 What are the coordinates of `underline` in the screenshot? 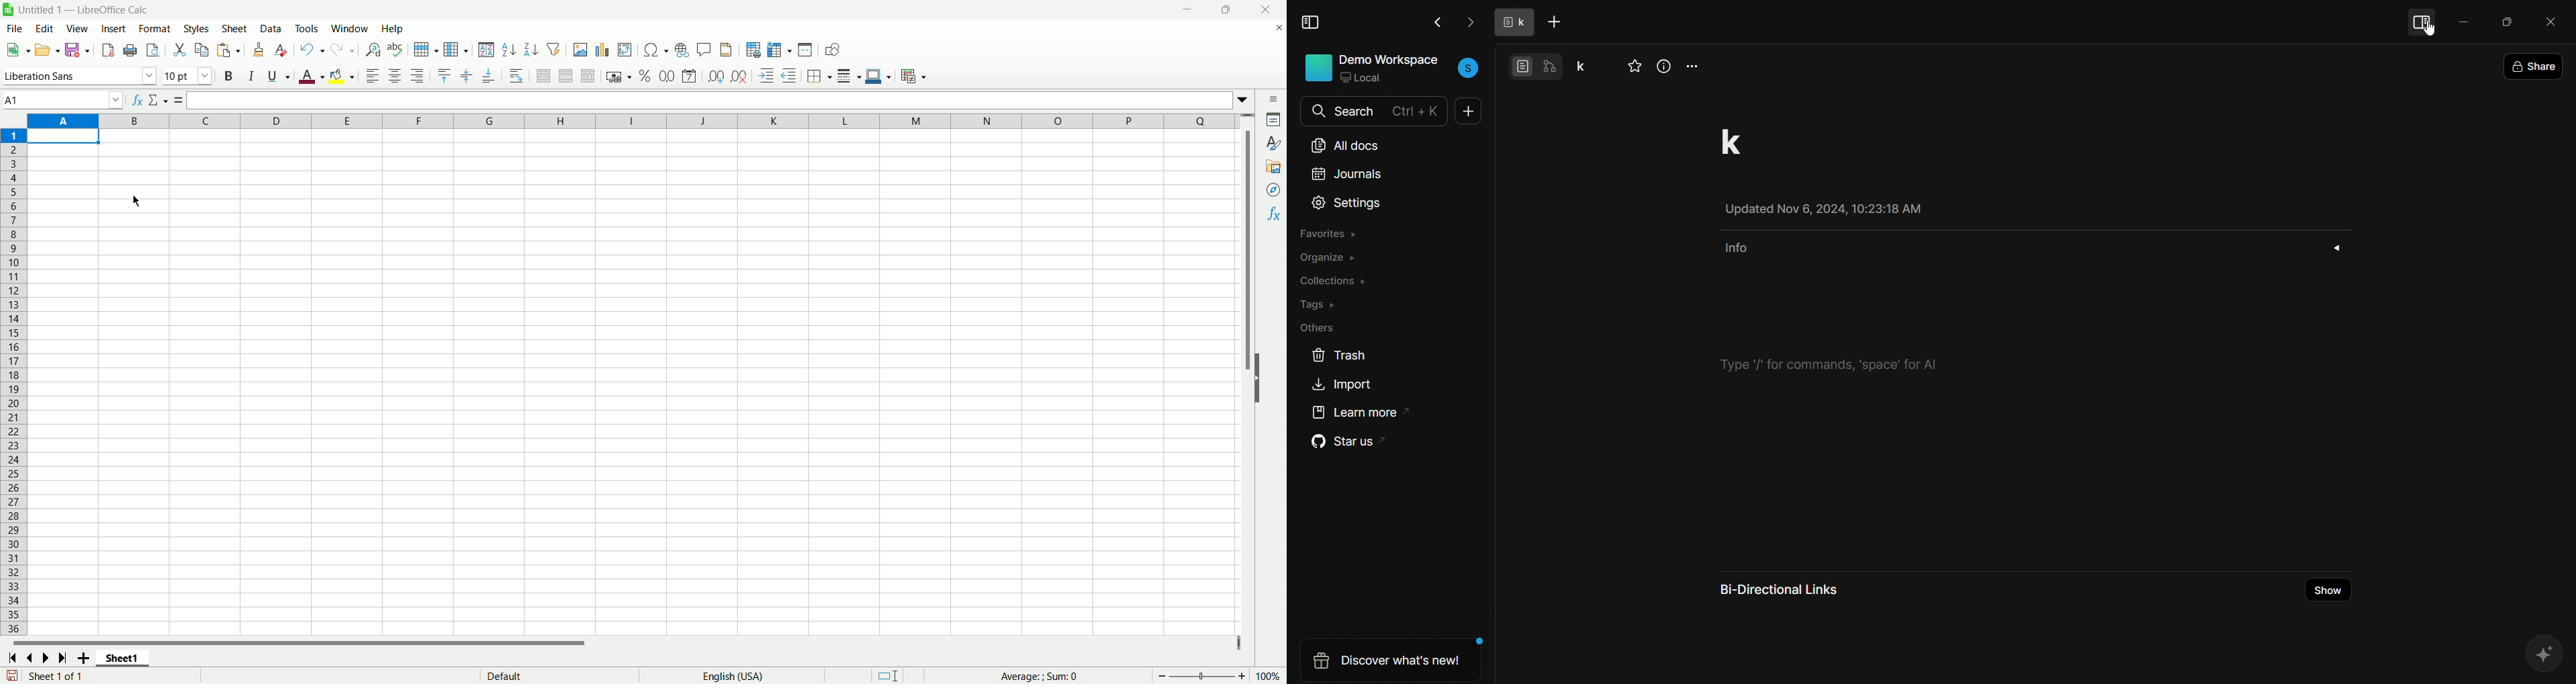 It's located at (277, 76).